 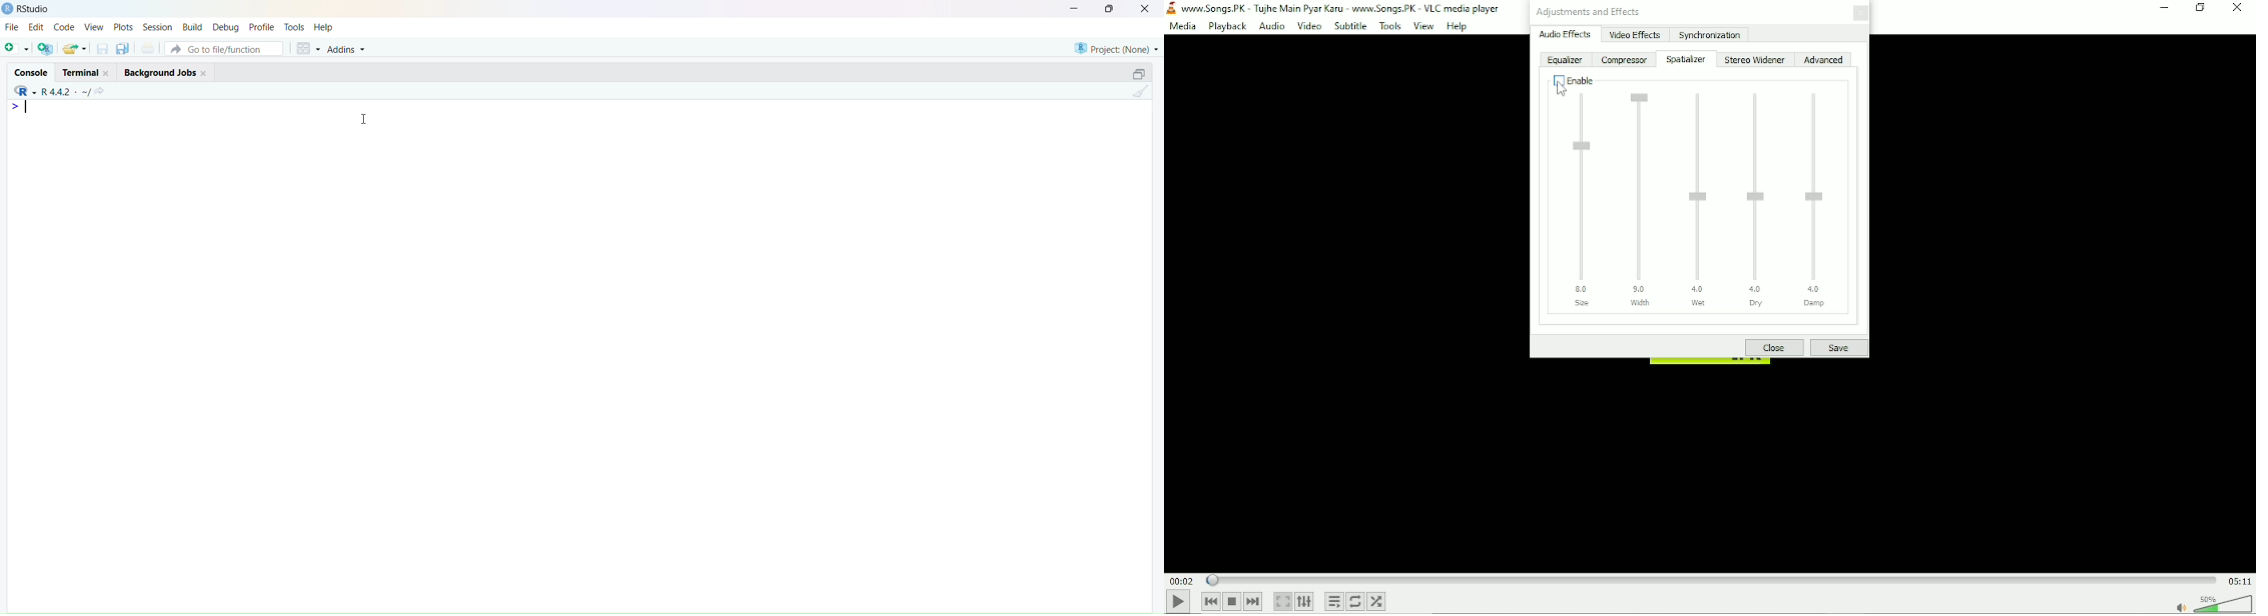 What do you see at coordinates (1209, 602) in the screenshot?
I see `Previous` at bounding box center [1209, 602].